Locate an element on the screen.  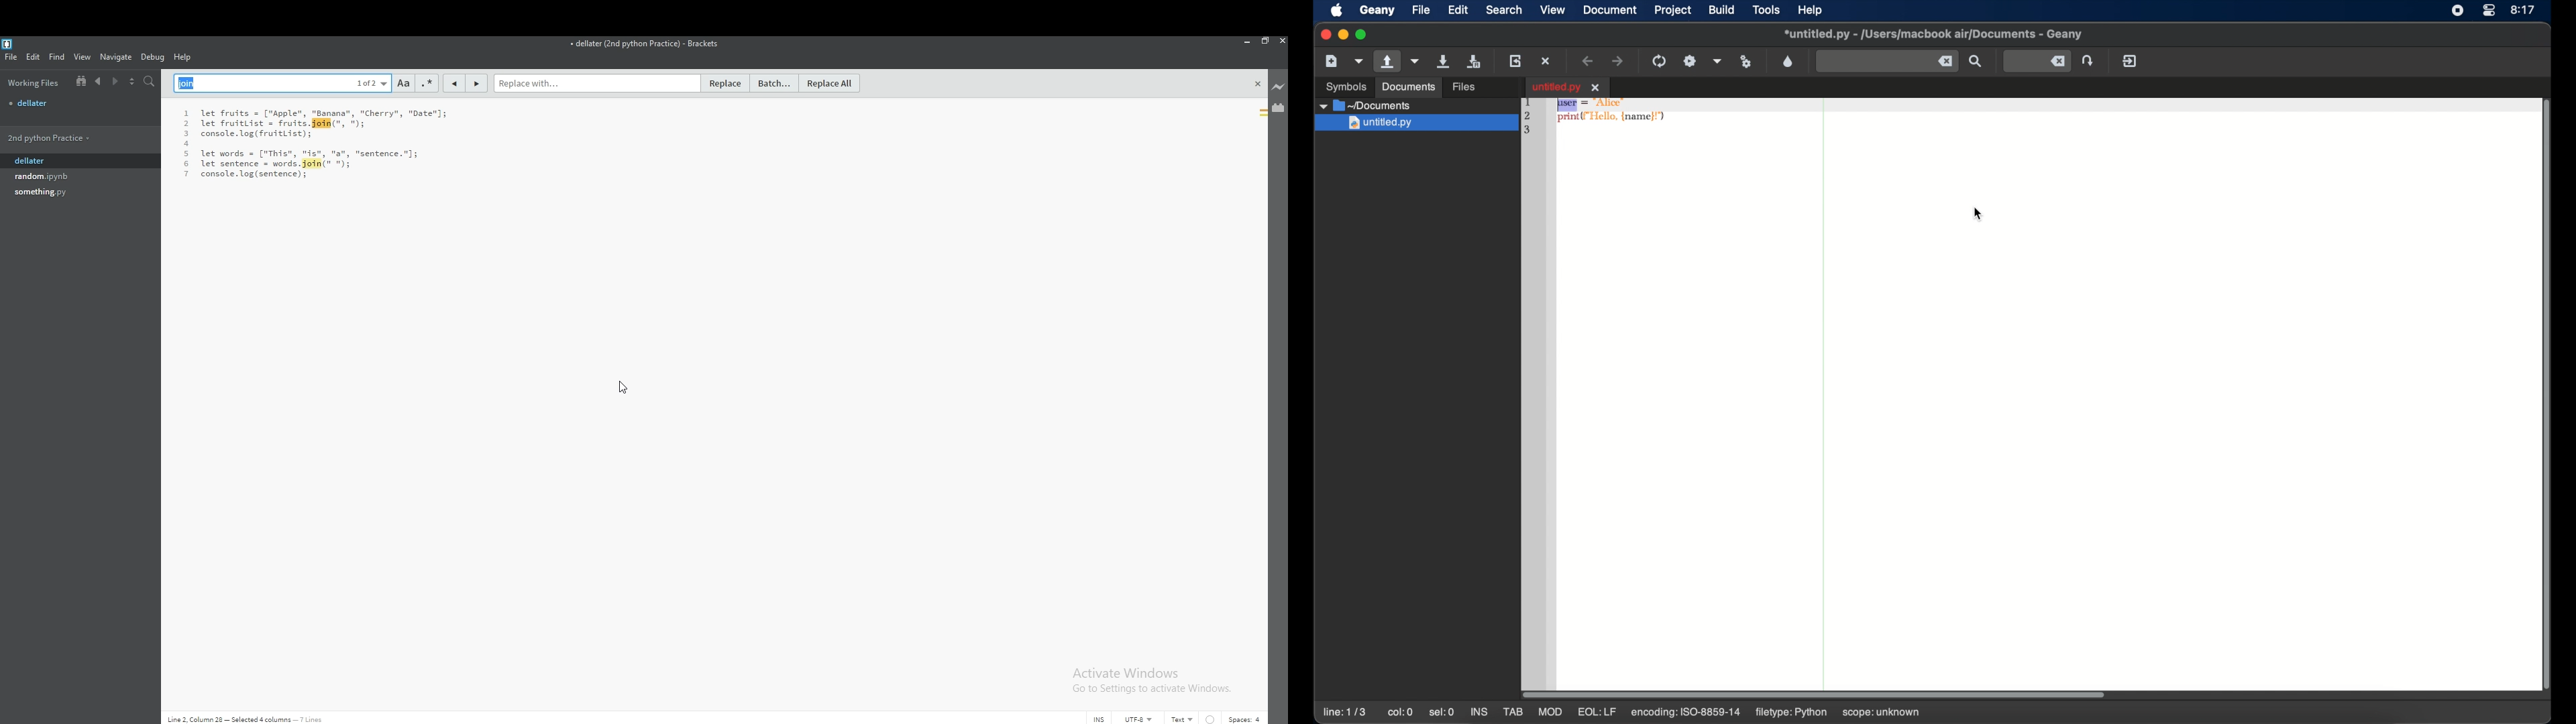
indent is located at coordinates (1210, 719).